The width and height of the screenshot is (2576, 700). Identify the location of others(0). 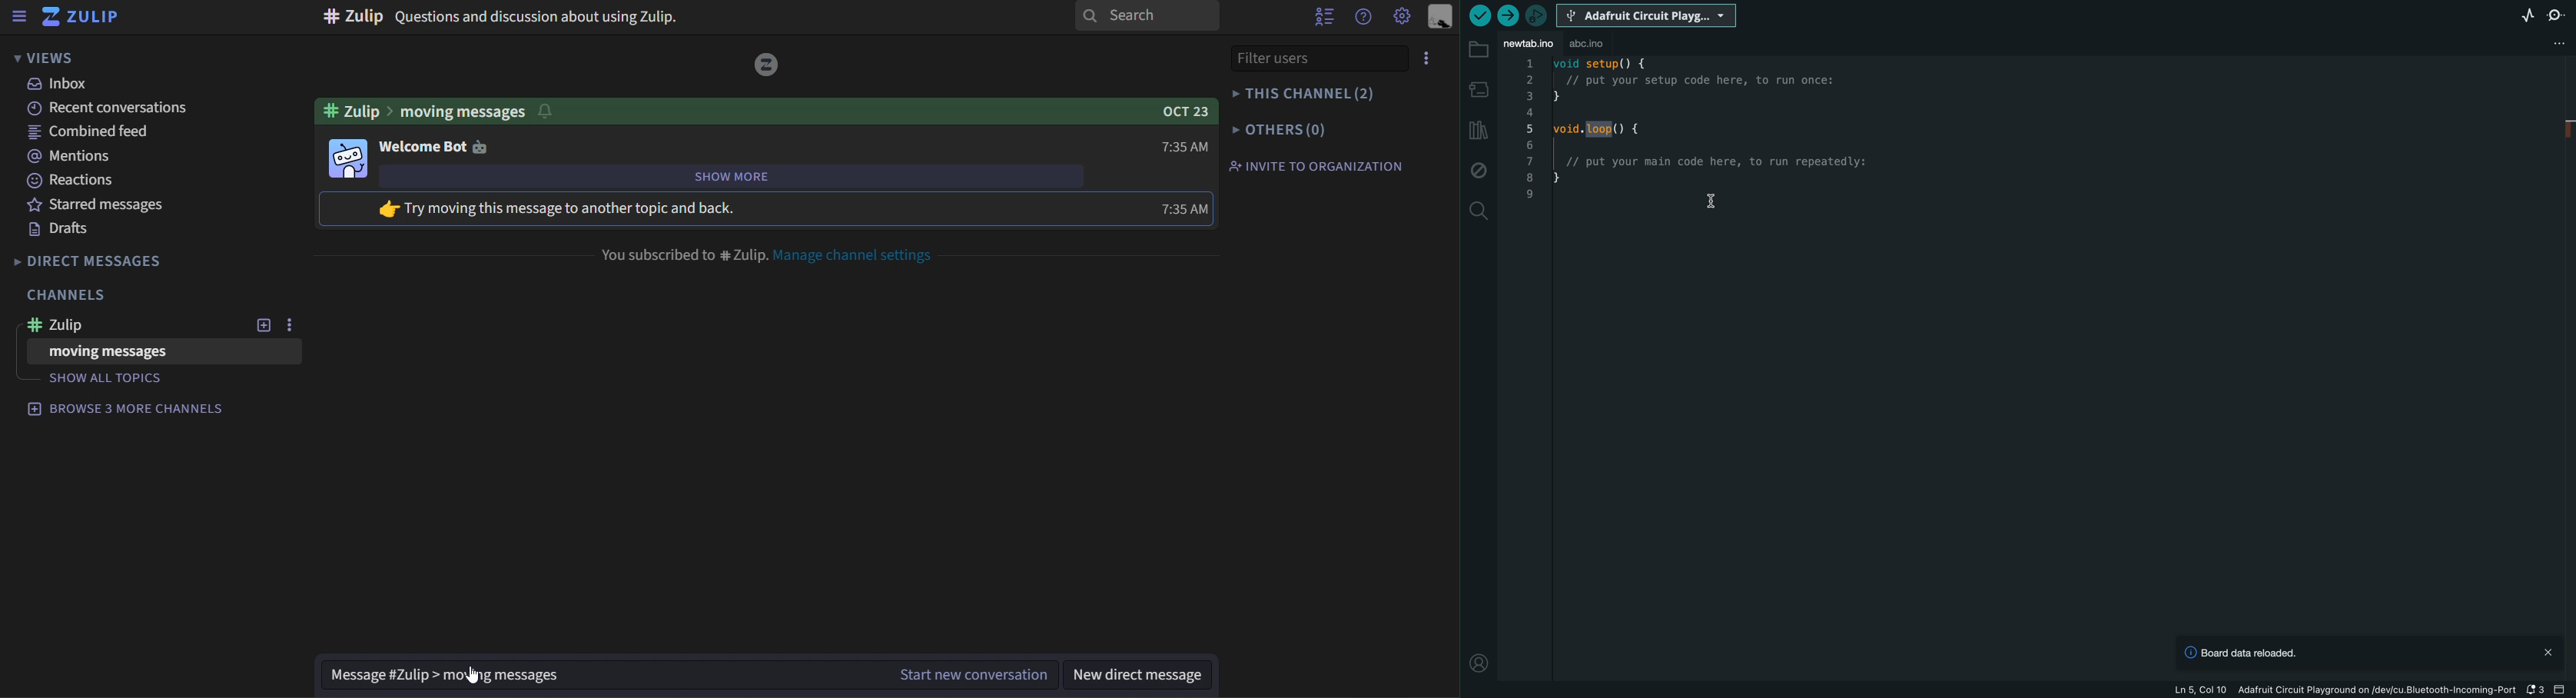
(1280, 128).